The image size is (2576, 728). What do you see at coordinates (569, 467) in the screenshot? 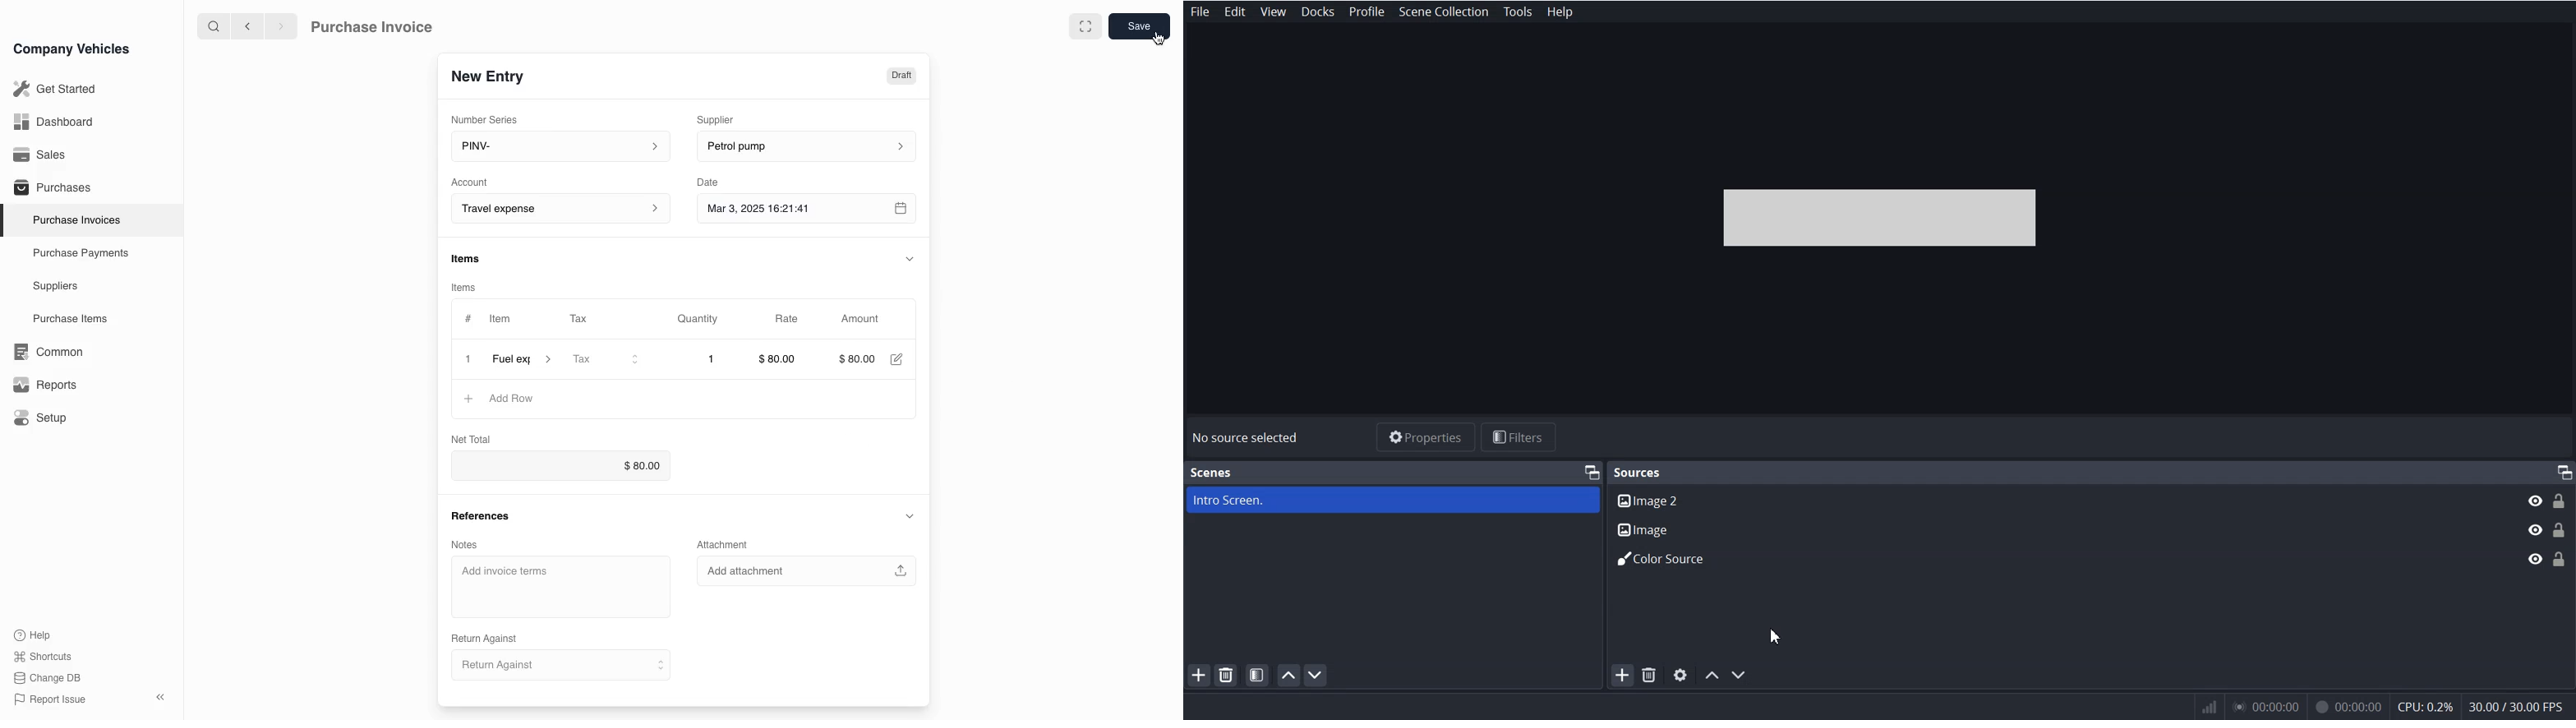
I see `$0.00` at bounding box center [569, 467].